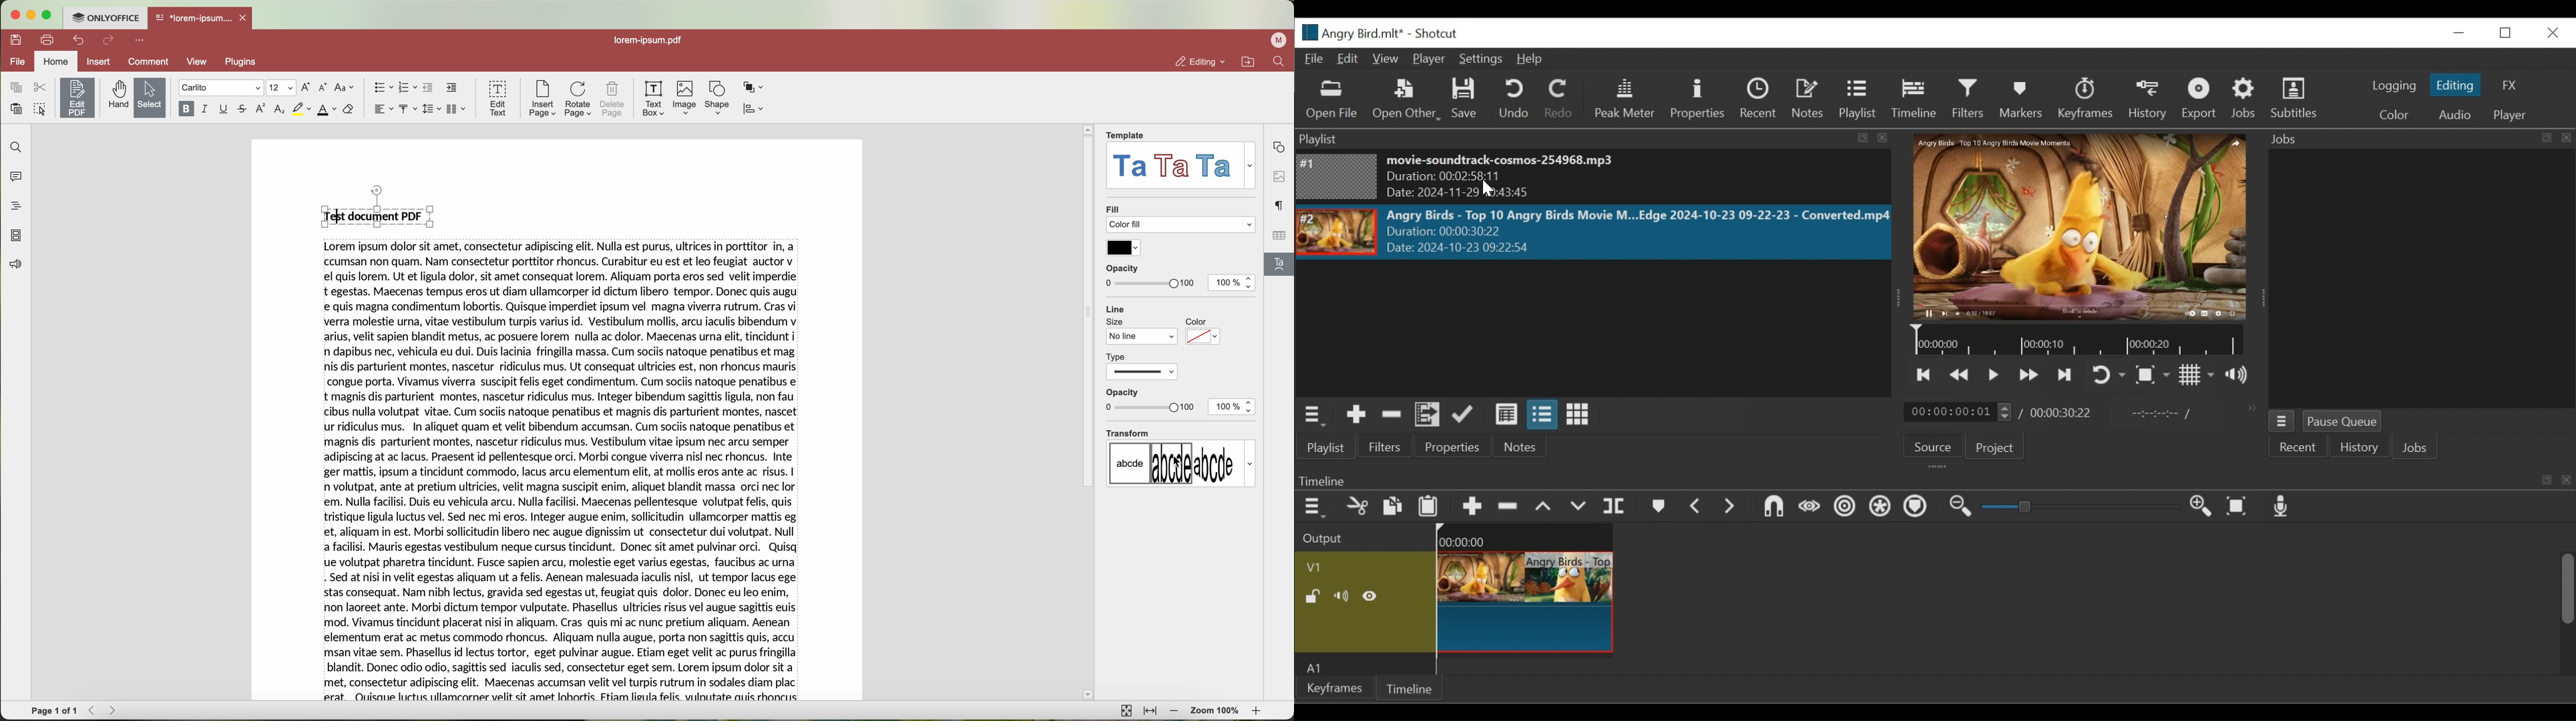  What do you see at coordinates (1391, 446) in the screenshot?
I see `Filters` at bounding box center [1391, 446].